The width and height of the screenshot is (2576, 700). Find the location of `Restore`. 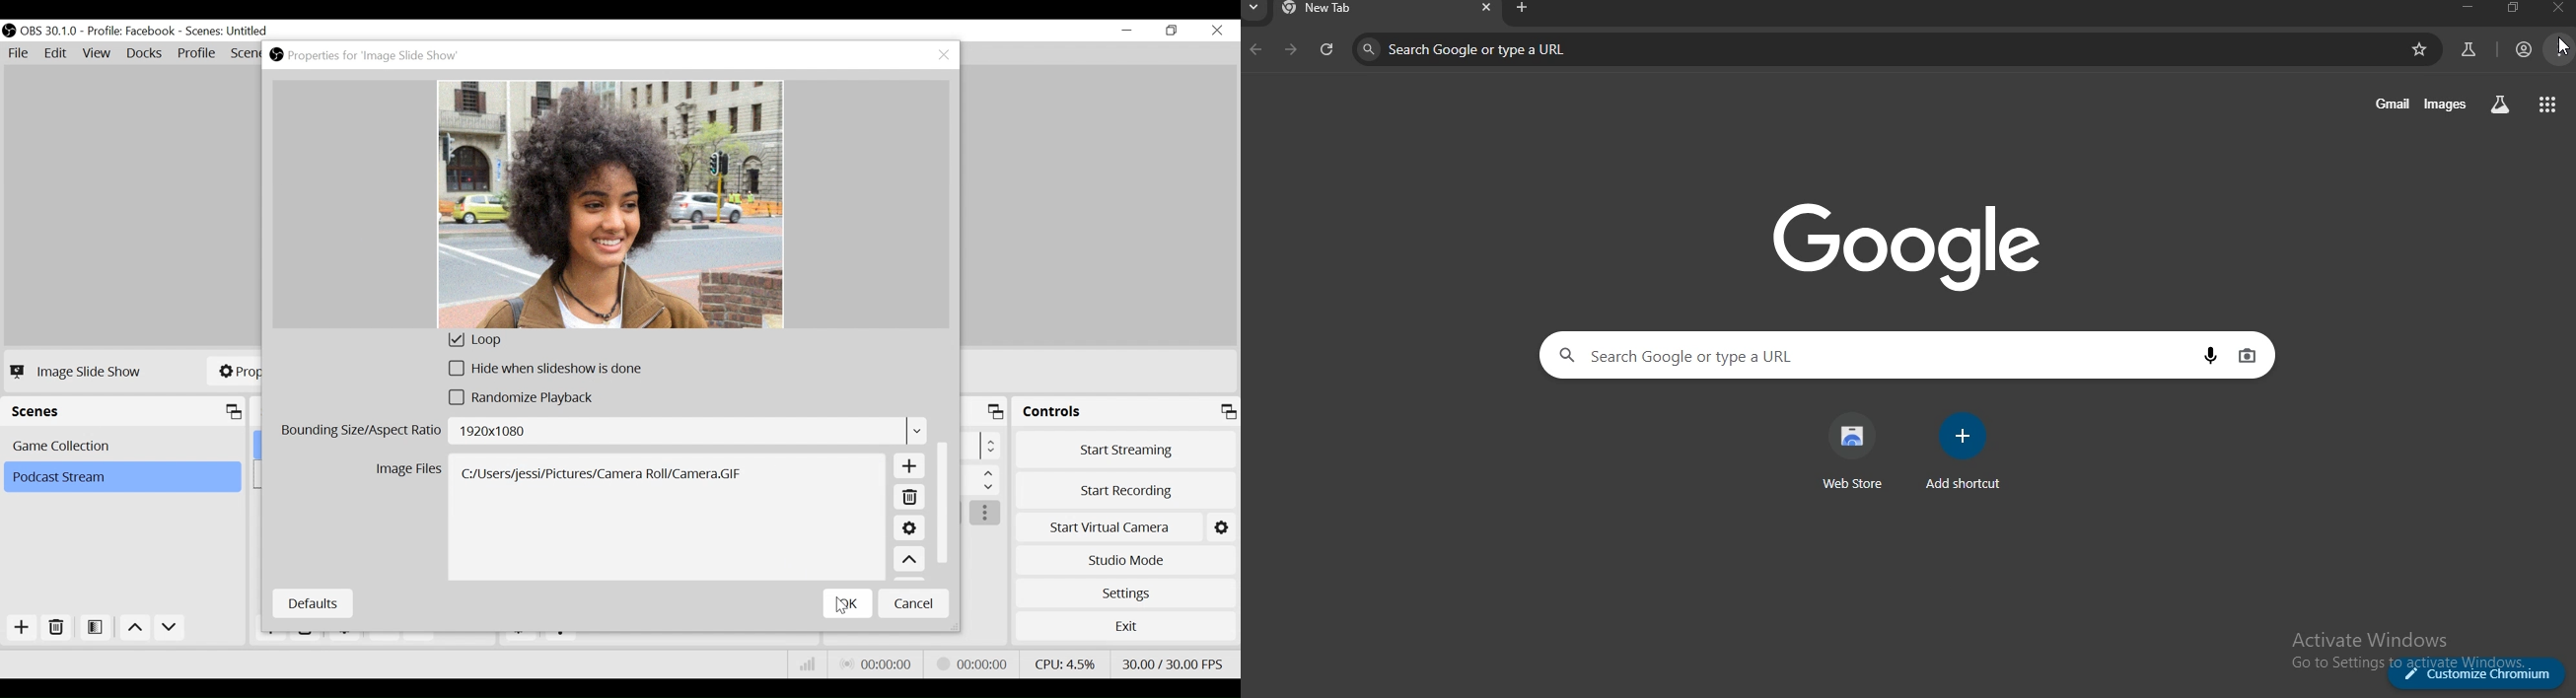

Restore is located at coordinates (1173, 31).